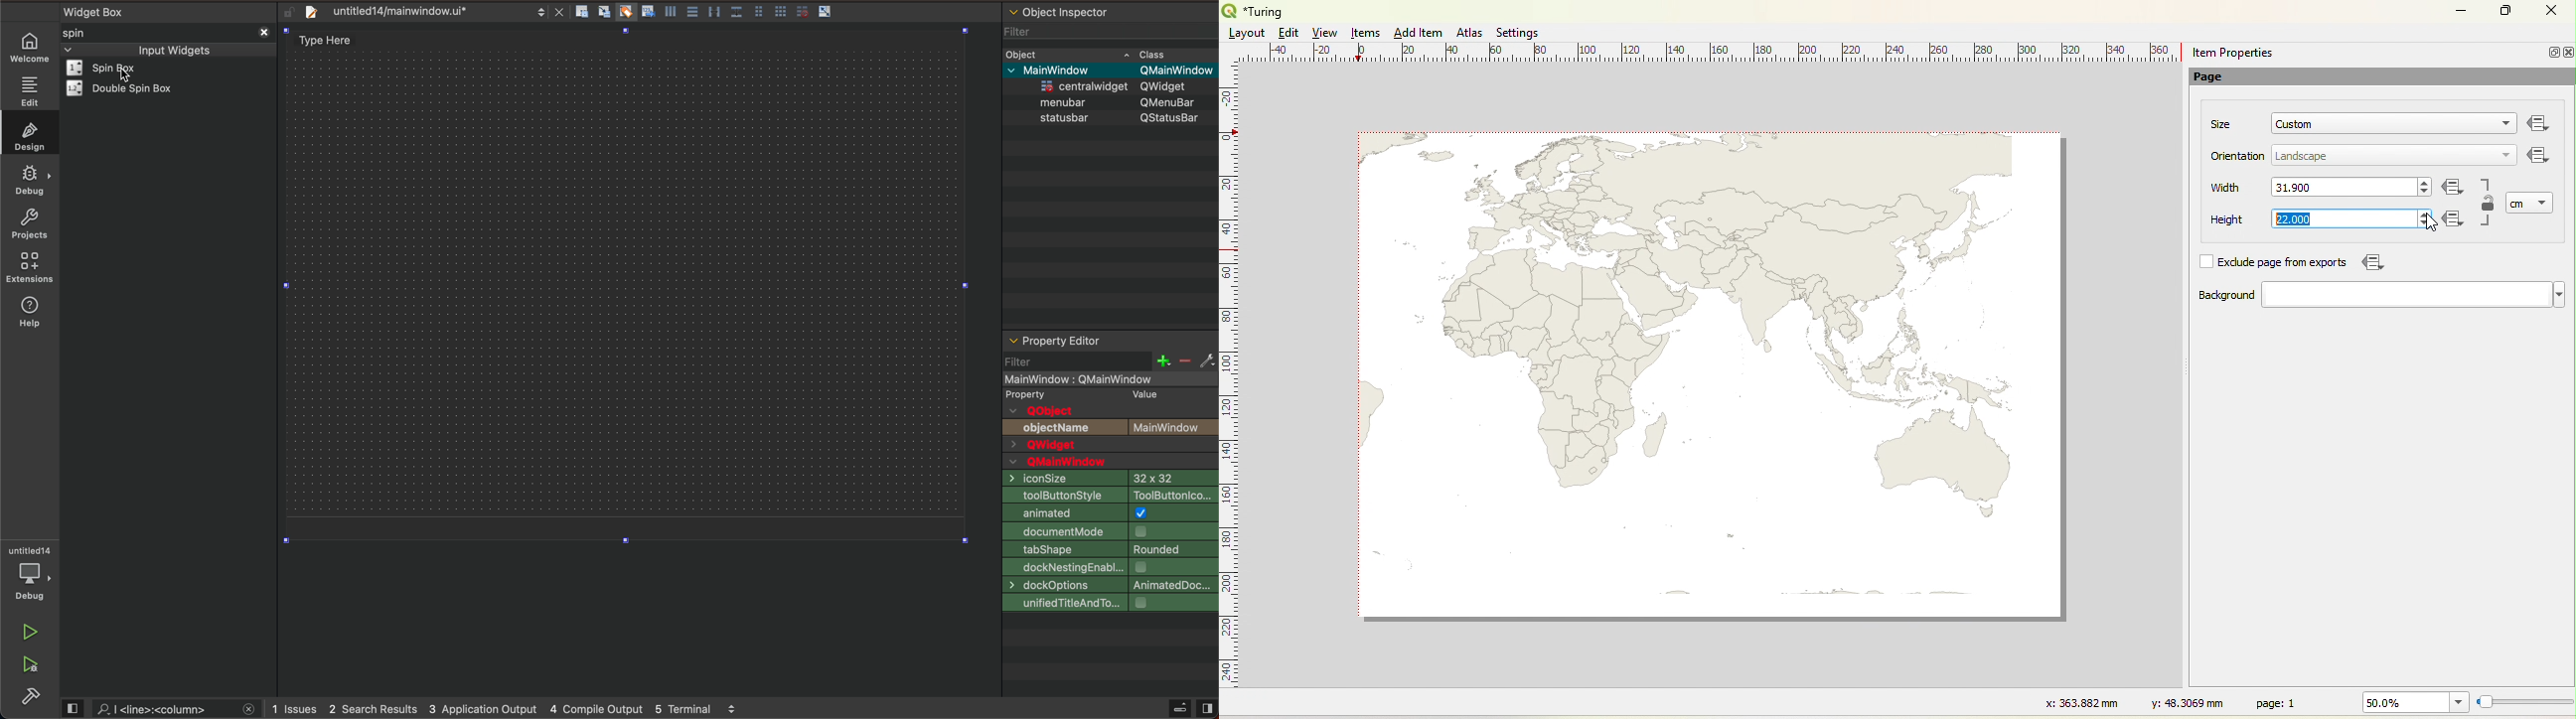  What do you see at coordinates (1519, 33) in the screenshot?
I see `Settings` at bounding box center [1519, 33].